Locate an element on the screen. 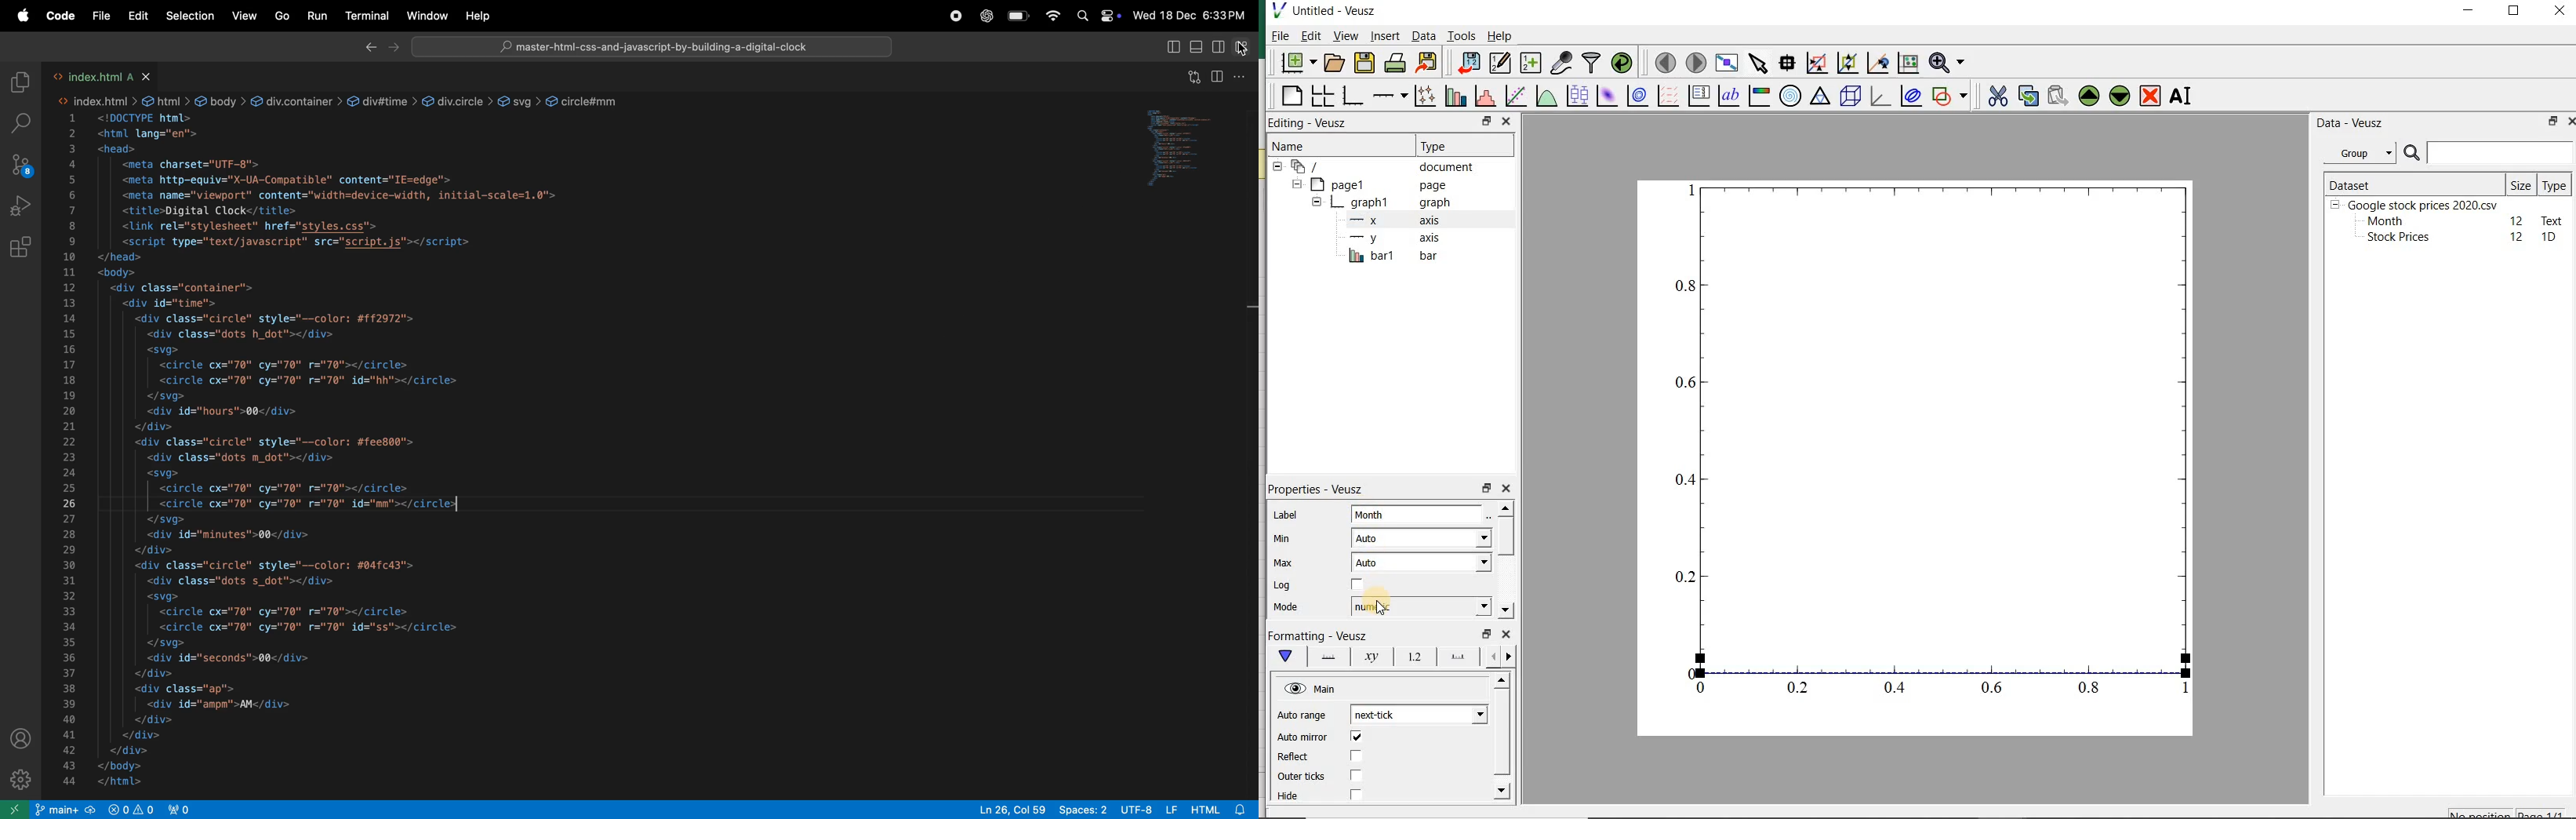 The height and width of the screenshot is (840, 2576). master-html-css is located at coordinates (651, 47).